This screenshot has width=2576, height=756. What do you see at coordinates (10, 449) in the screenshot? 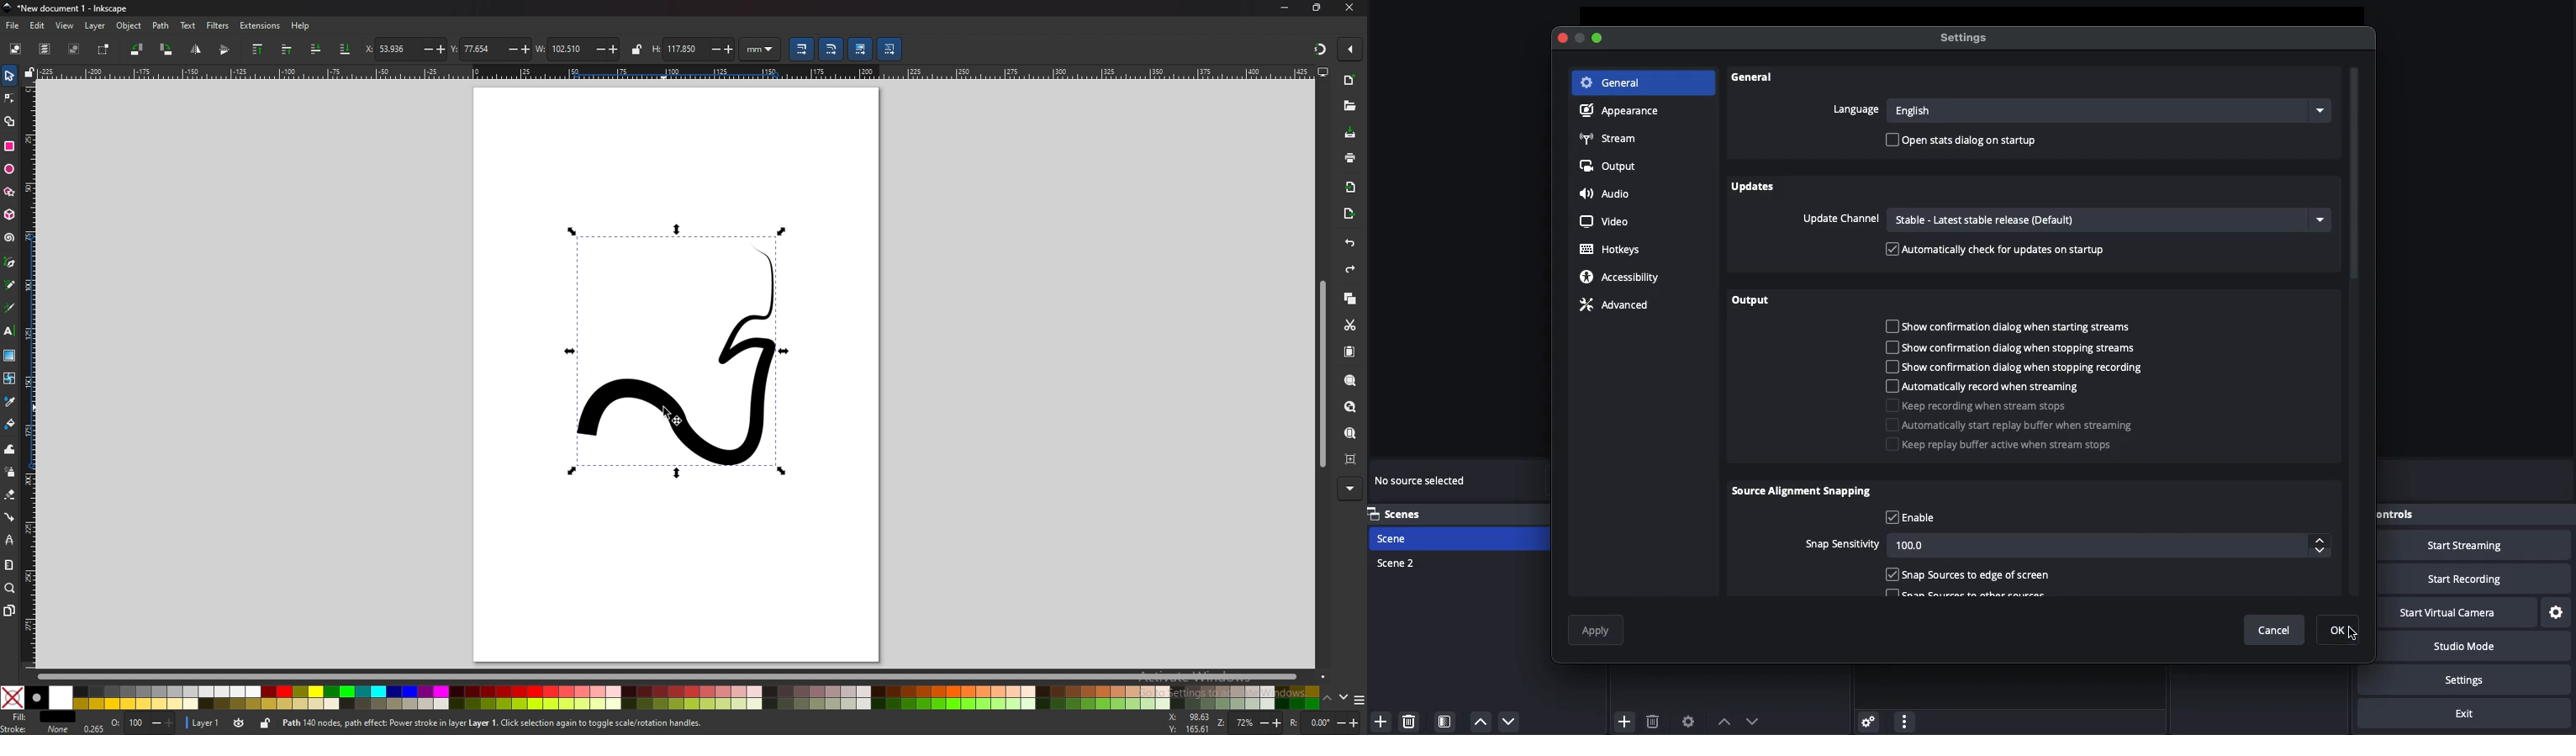
I see `tweak` at bounding box center [10, 449].